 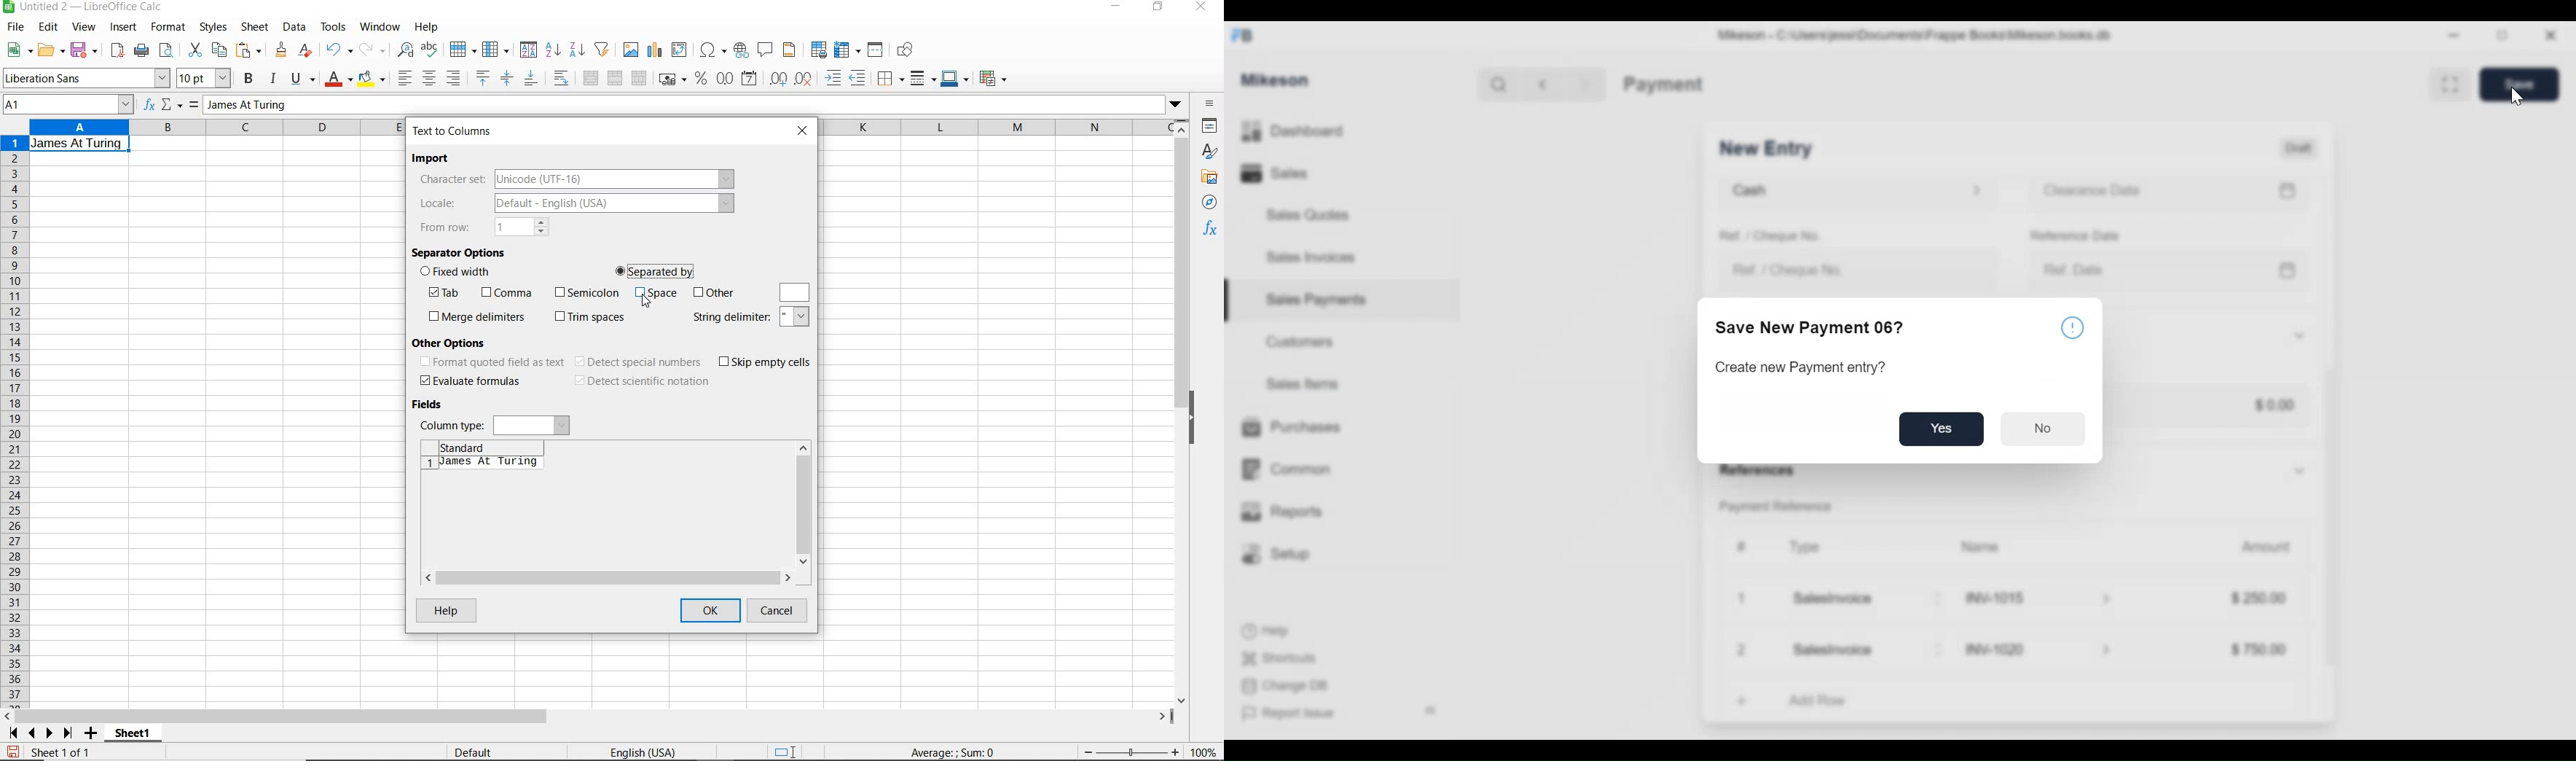 I want to click on Customers, so click(x=1303, y=340).